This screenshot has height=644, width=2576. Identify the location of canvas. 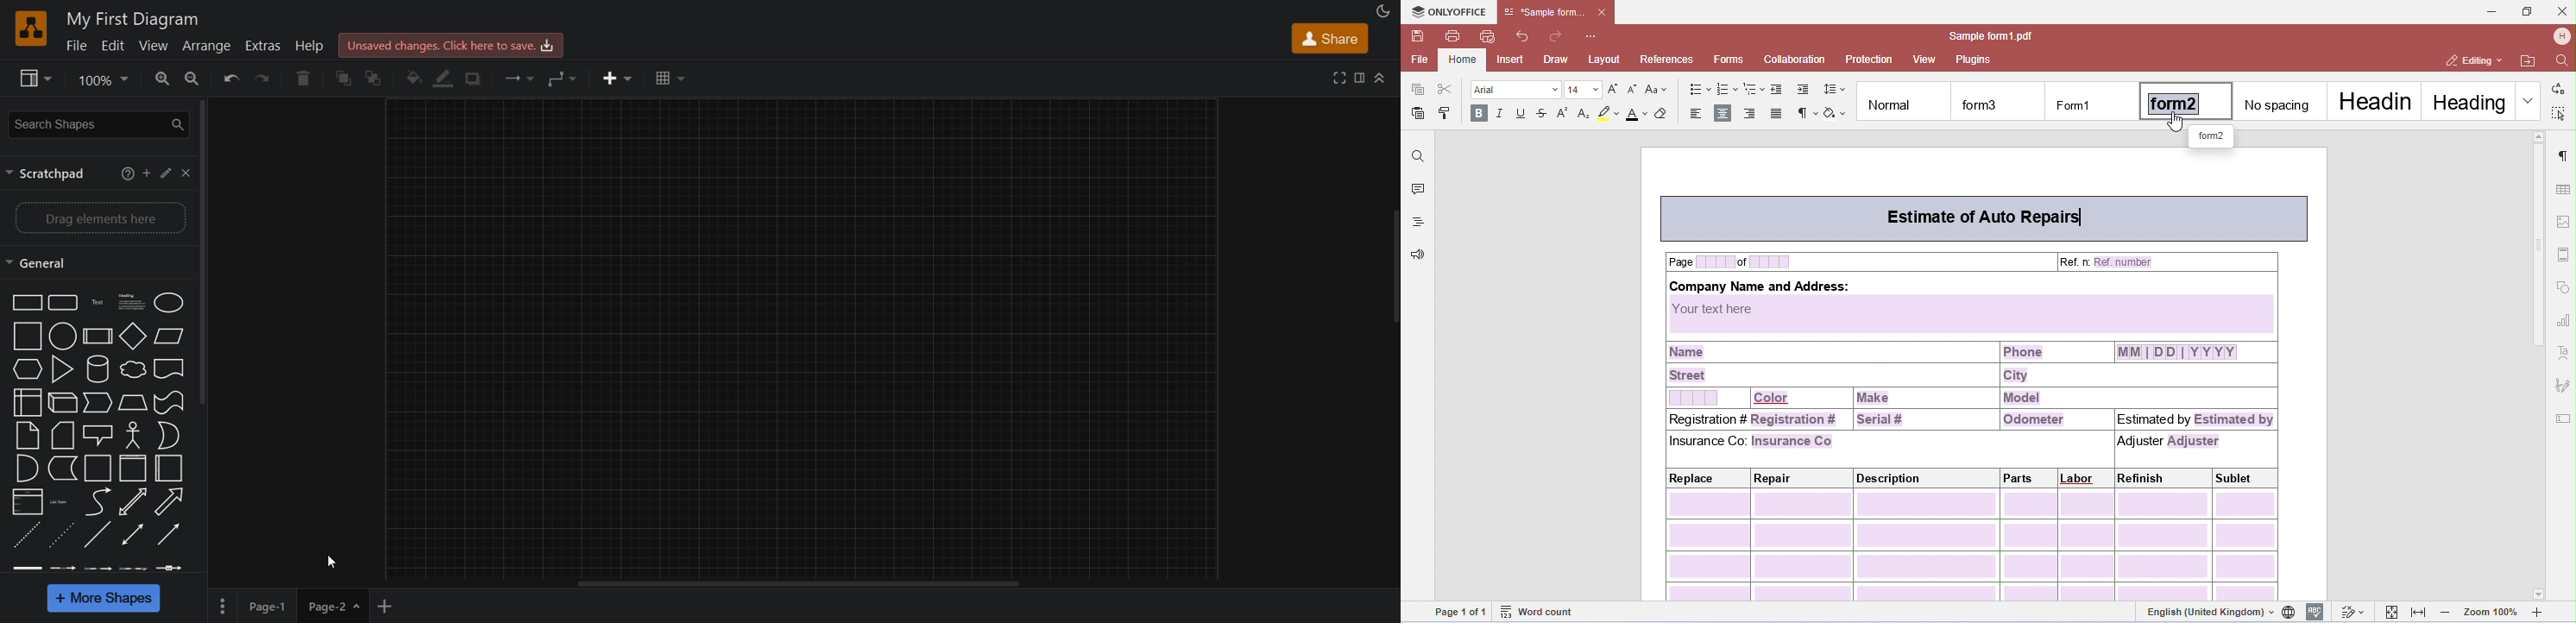
(804, 337).